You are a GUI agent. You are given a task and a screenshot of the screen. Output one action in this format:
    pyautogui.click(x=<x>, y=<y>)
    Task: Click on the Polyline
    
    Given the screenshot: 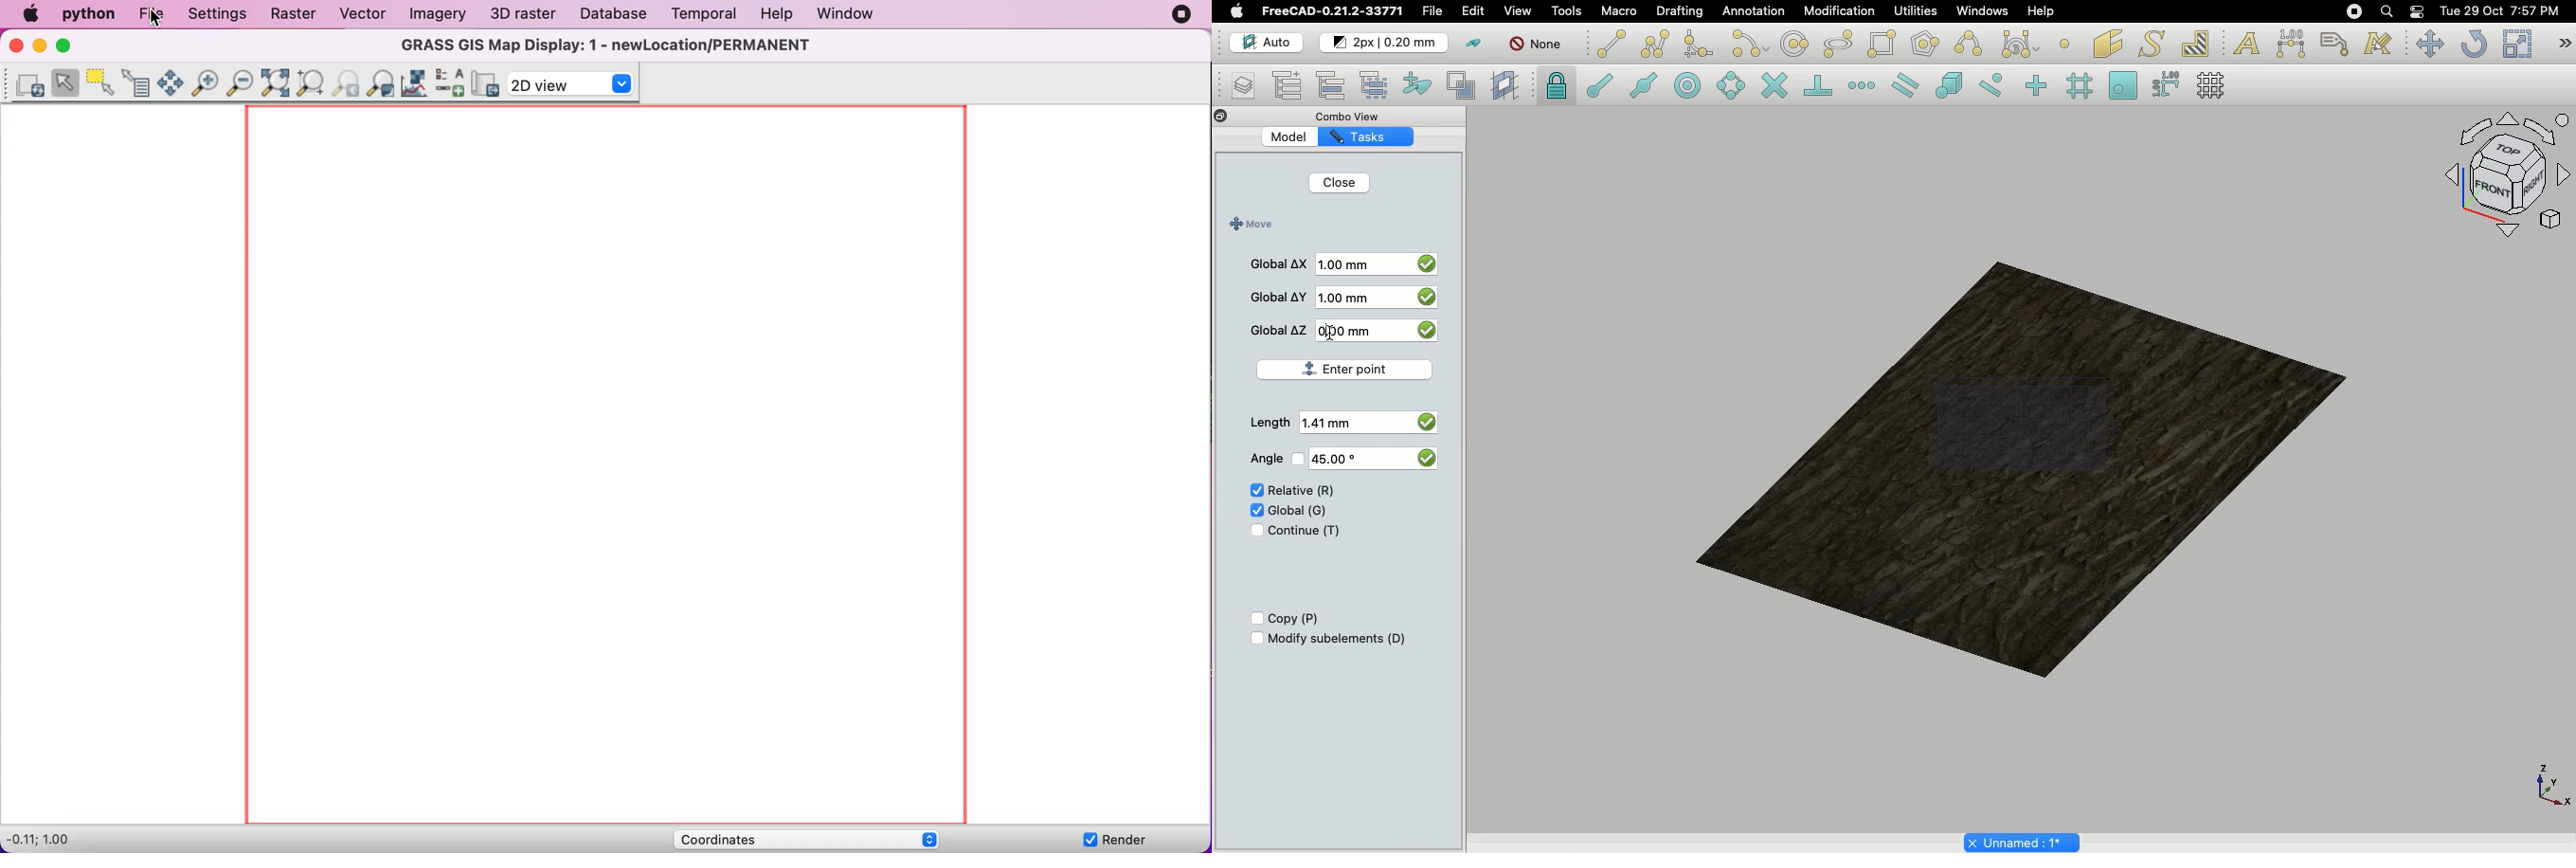 What is the action you would take?
    pyautogui.click(x=1655, y=44)
    